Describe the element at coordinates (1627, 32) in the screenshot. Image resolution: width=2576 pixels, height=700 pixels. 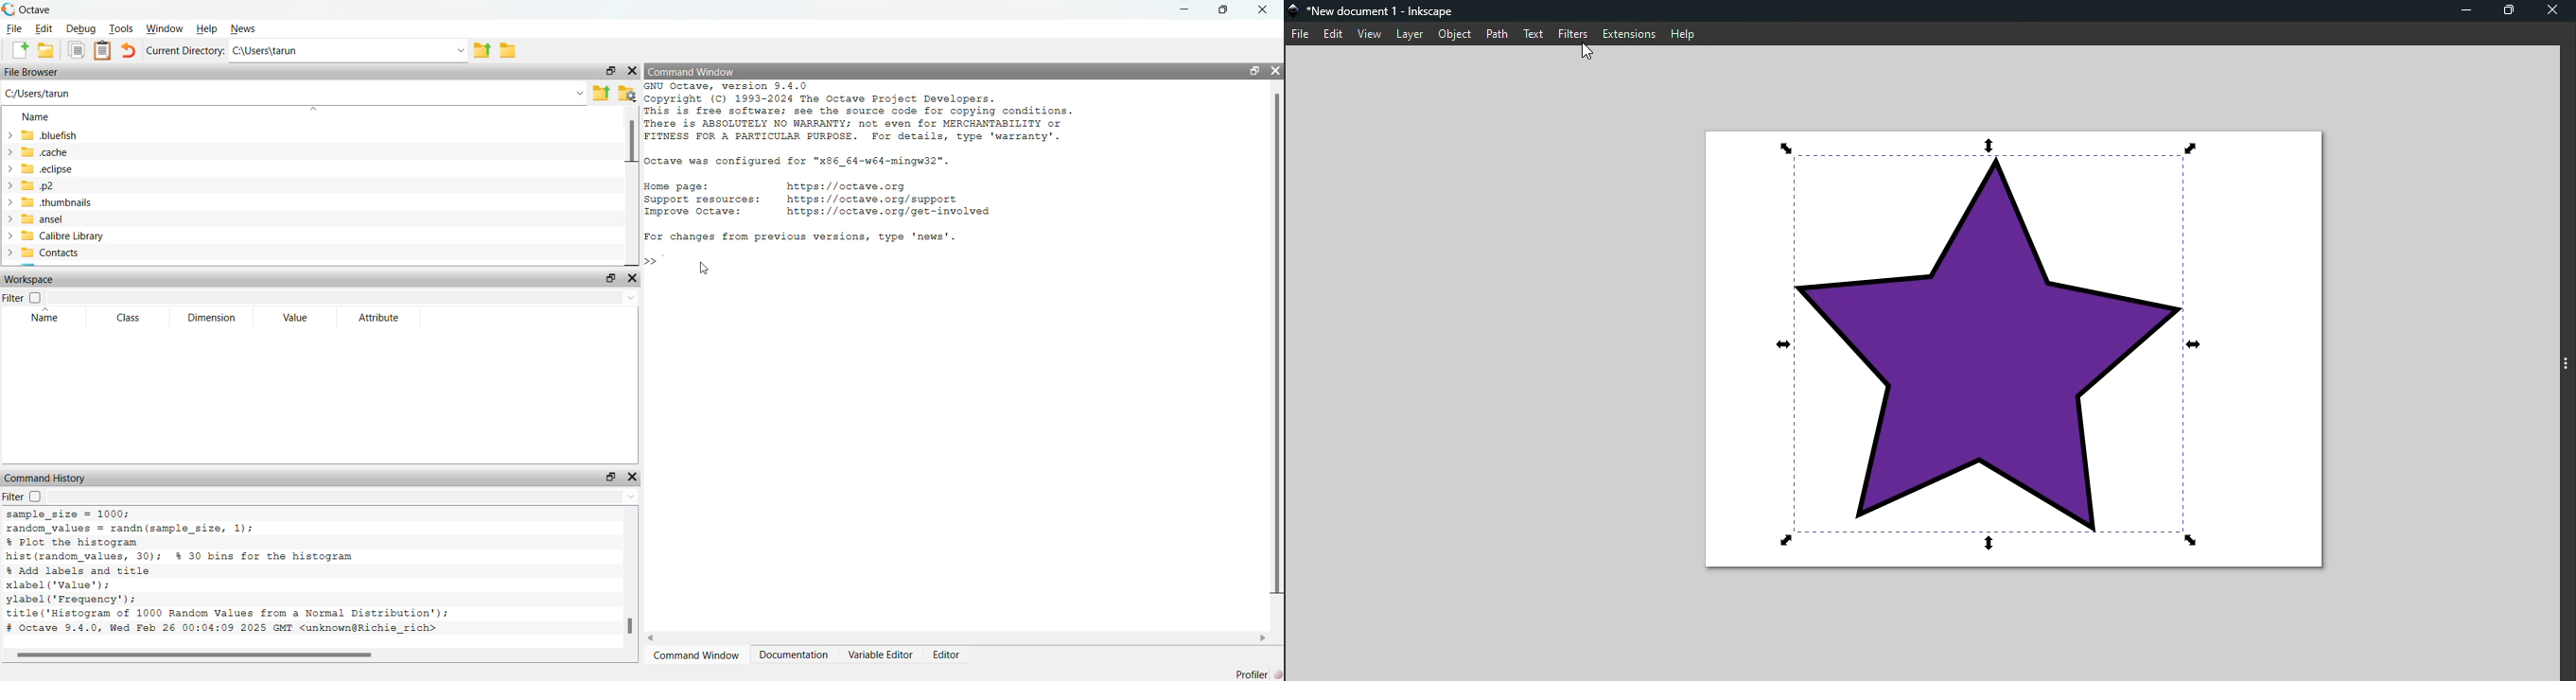
I see `Extensions` at that location.